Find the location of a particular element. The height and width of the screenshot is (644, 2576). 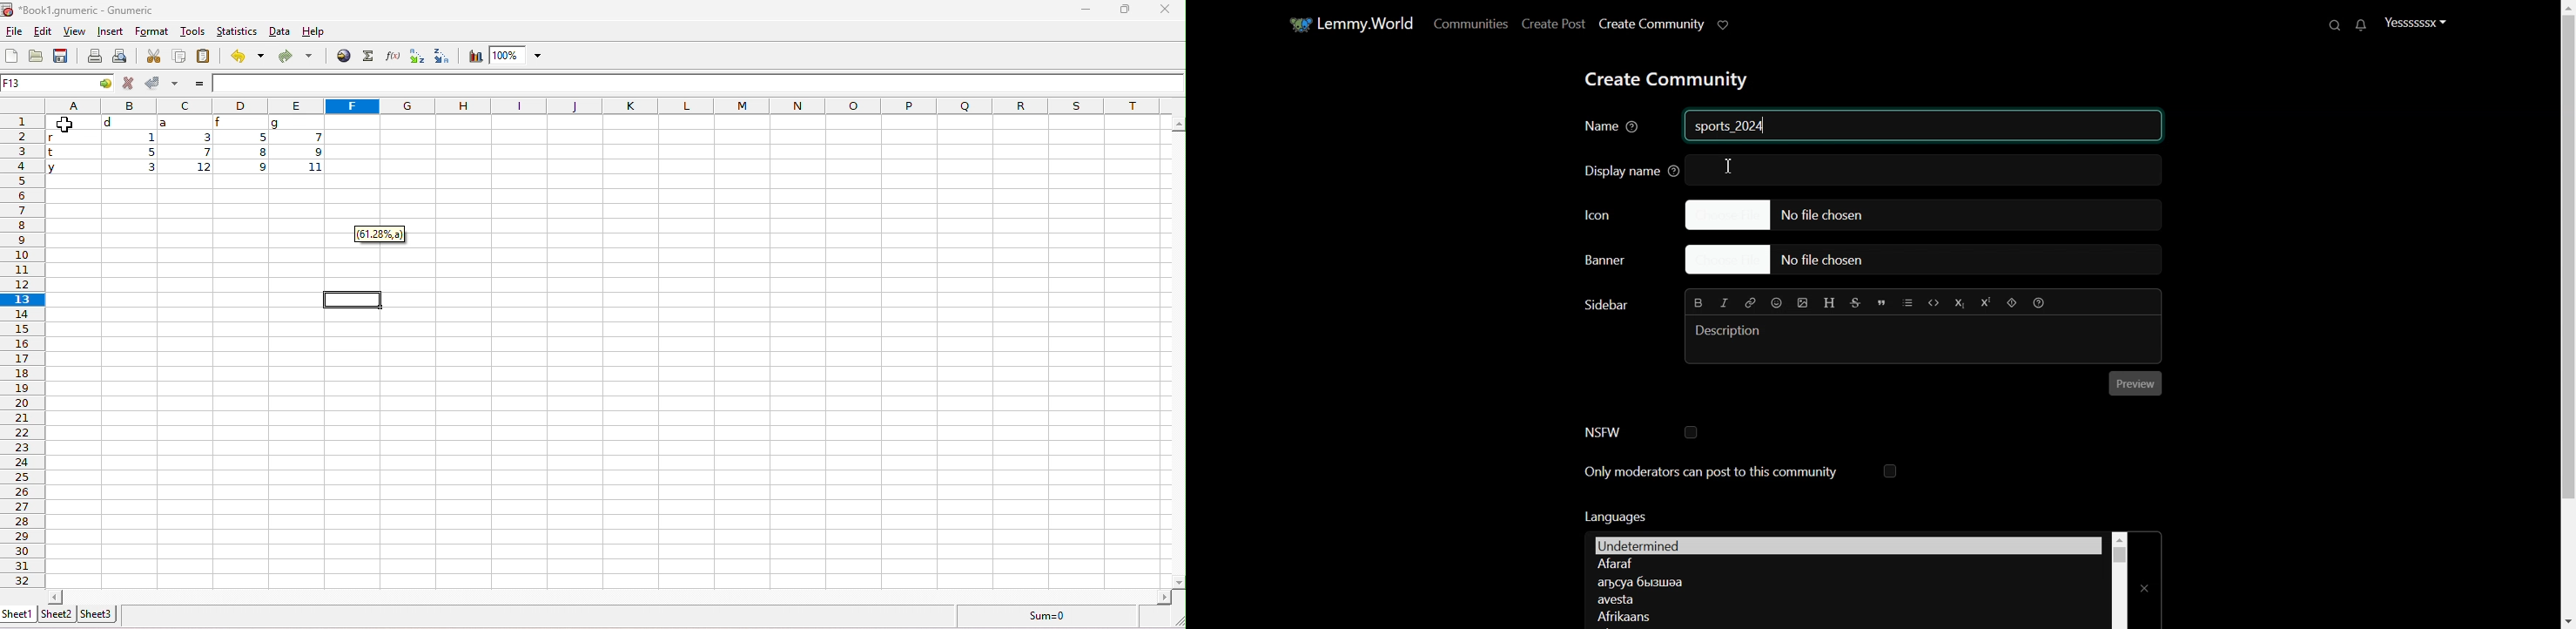

Create Community is located at coordinates (1651, 24).